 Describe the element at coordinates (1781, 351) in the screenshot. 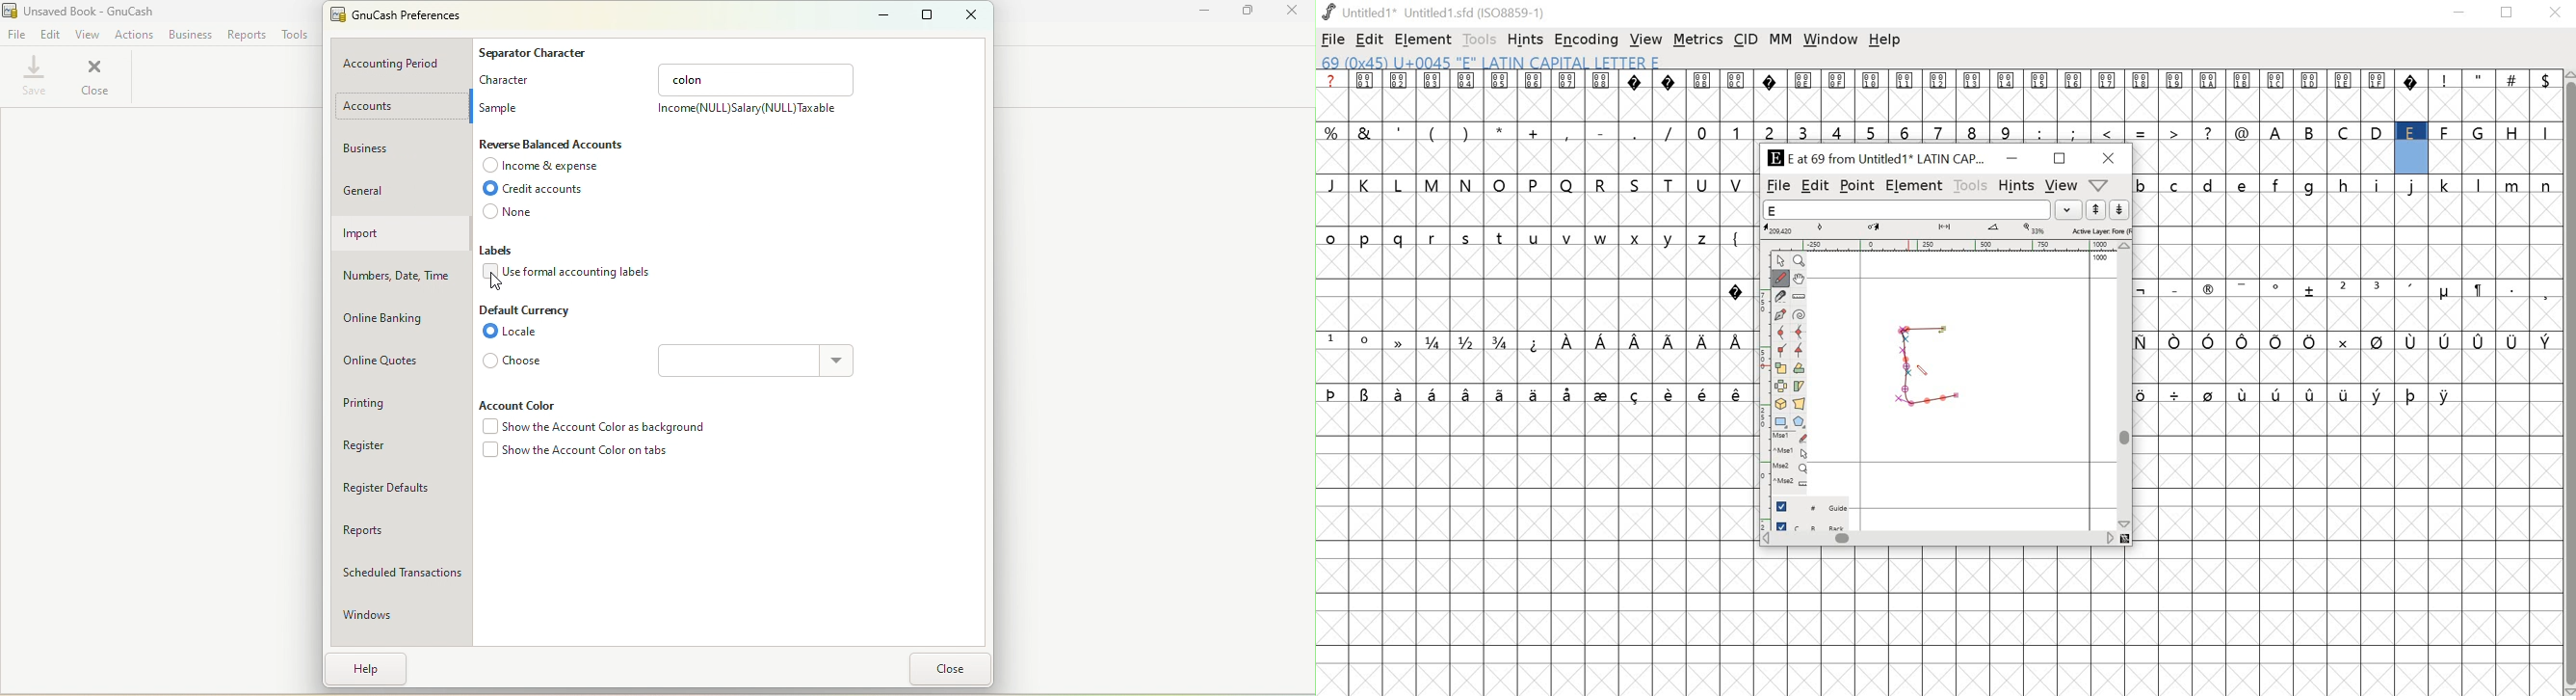

I see `Corner` at that location.